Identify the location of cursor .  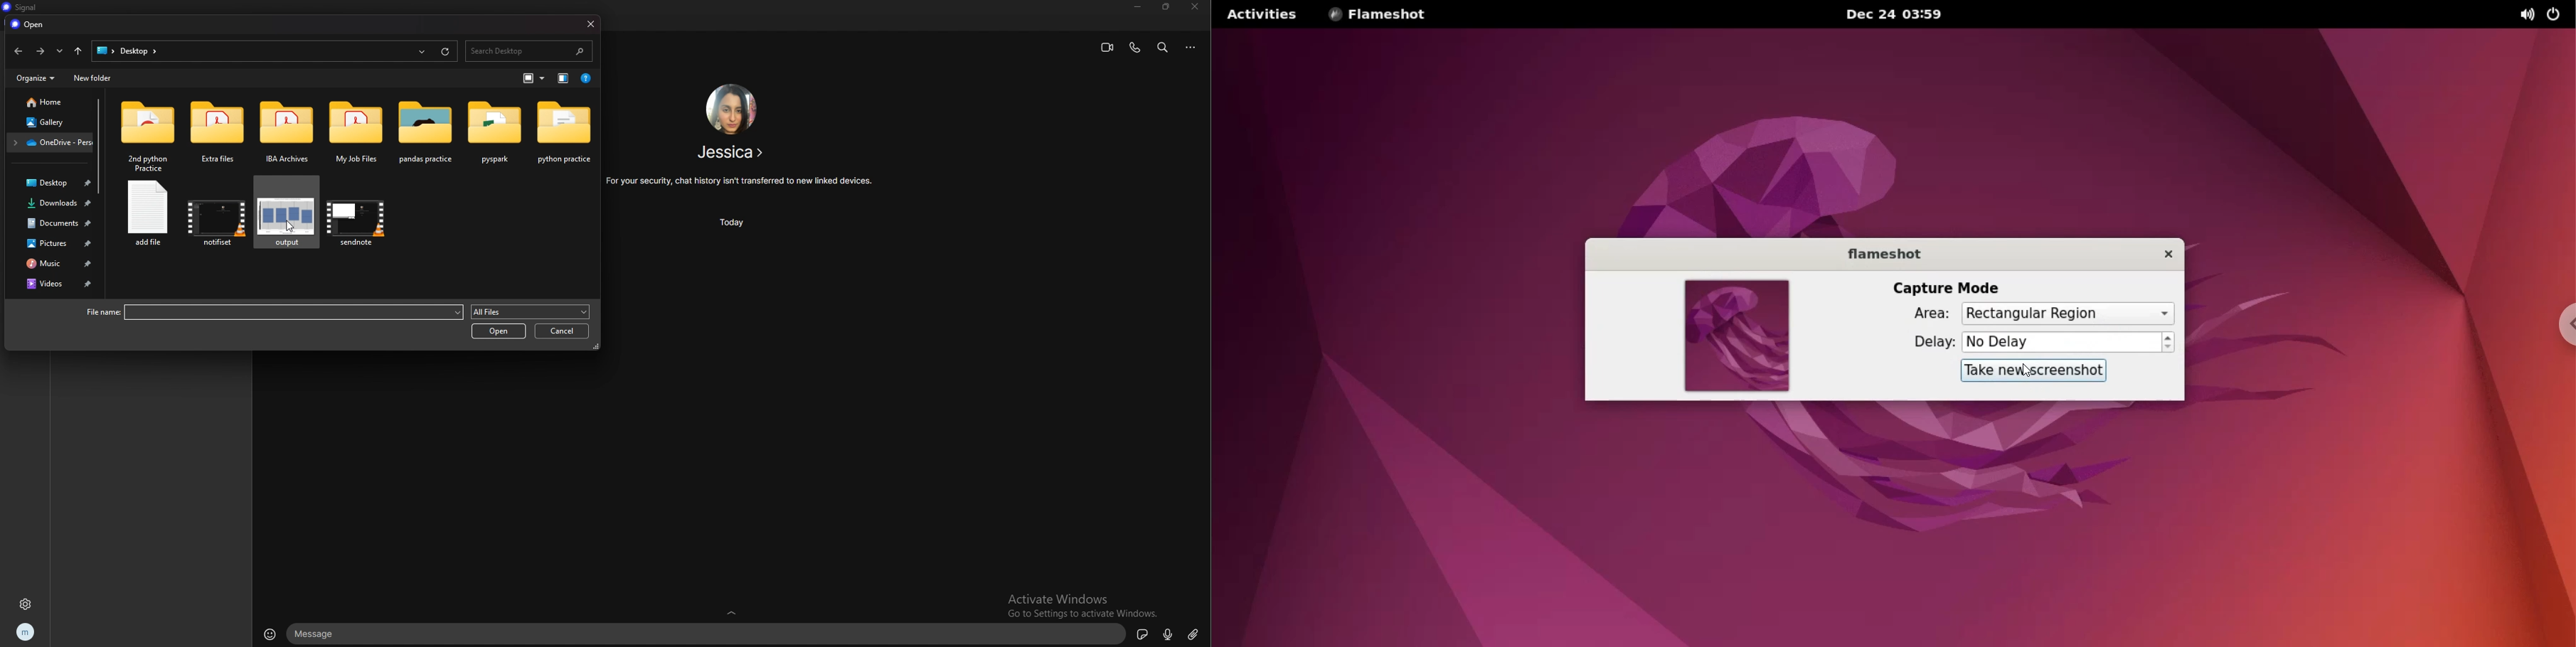
(2025, 371).